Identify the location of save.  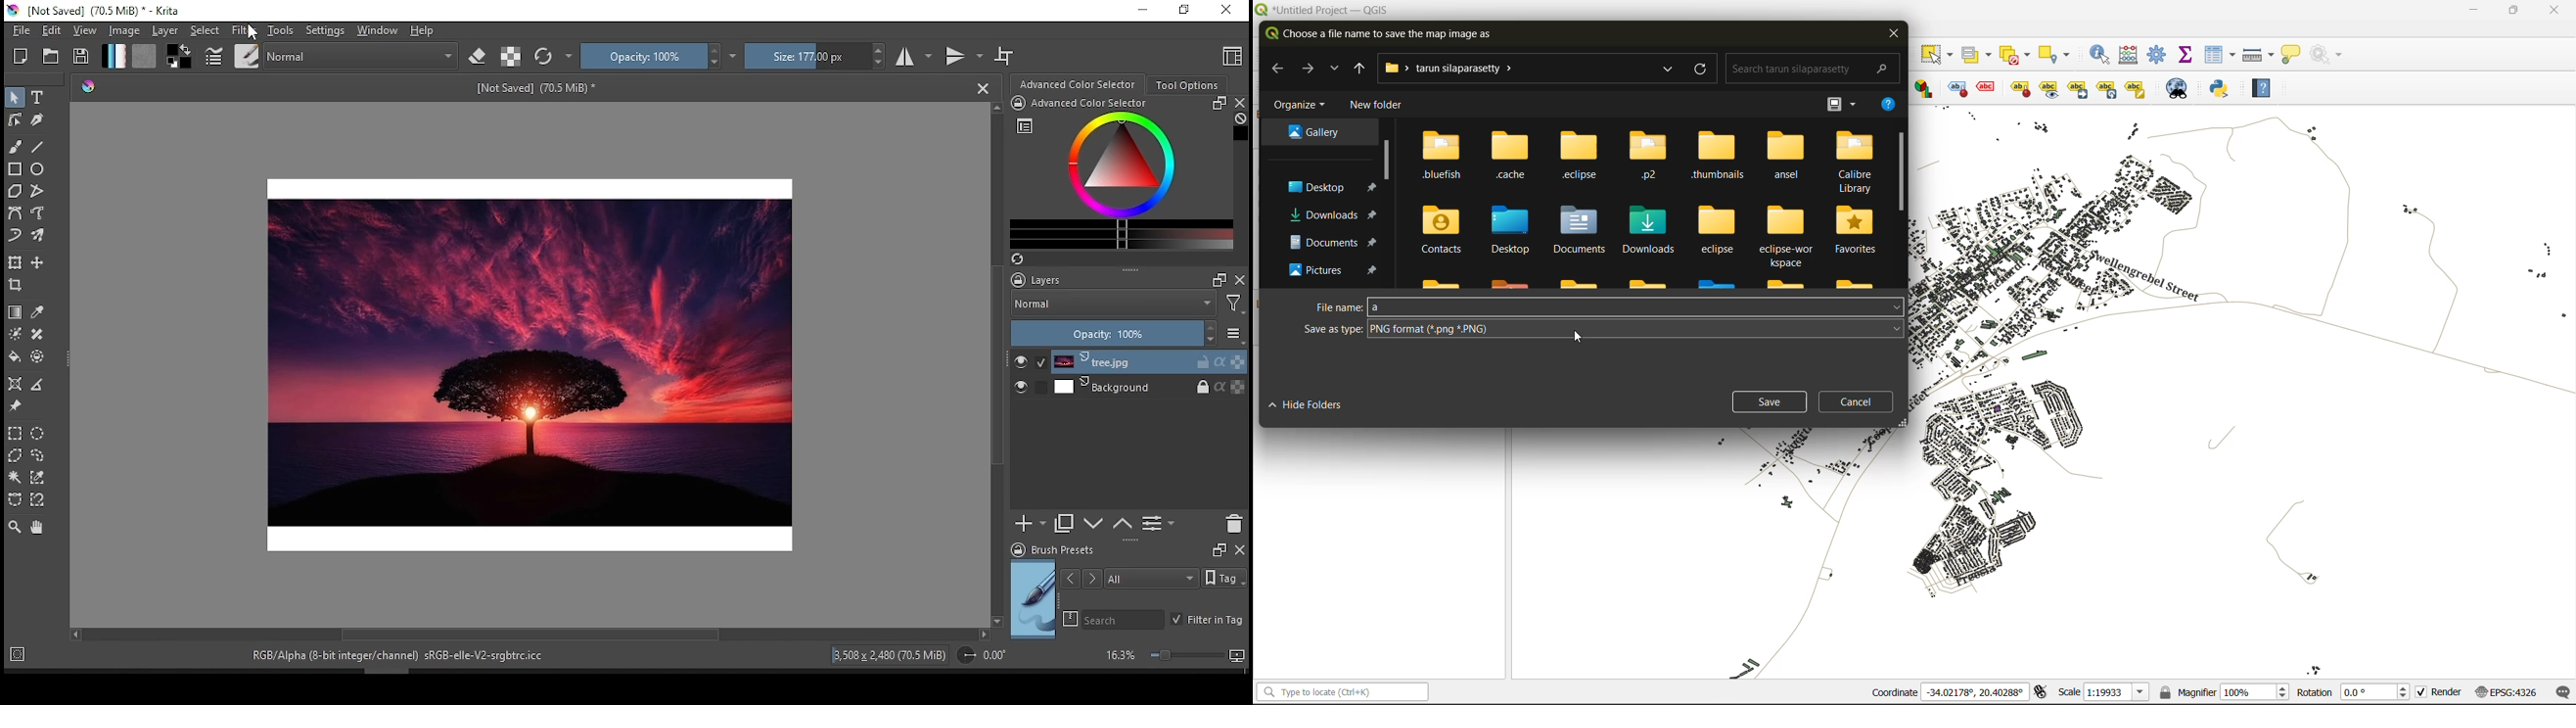
(1770, 403).